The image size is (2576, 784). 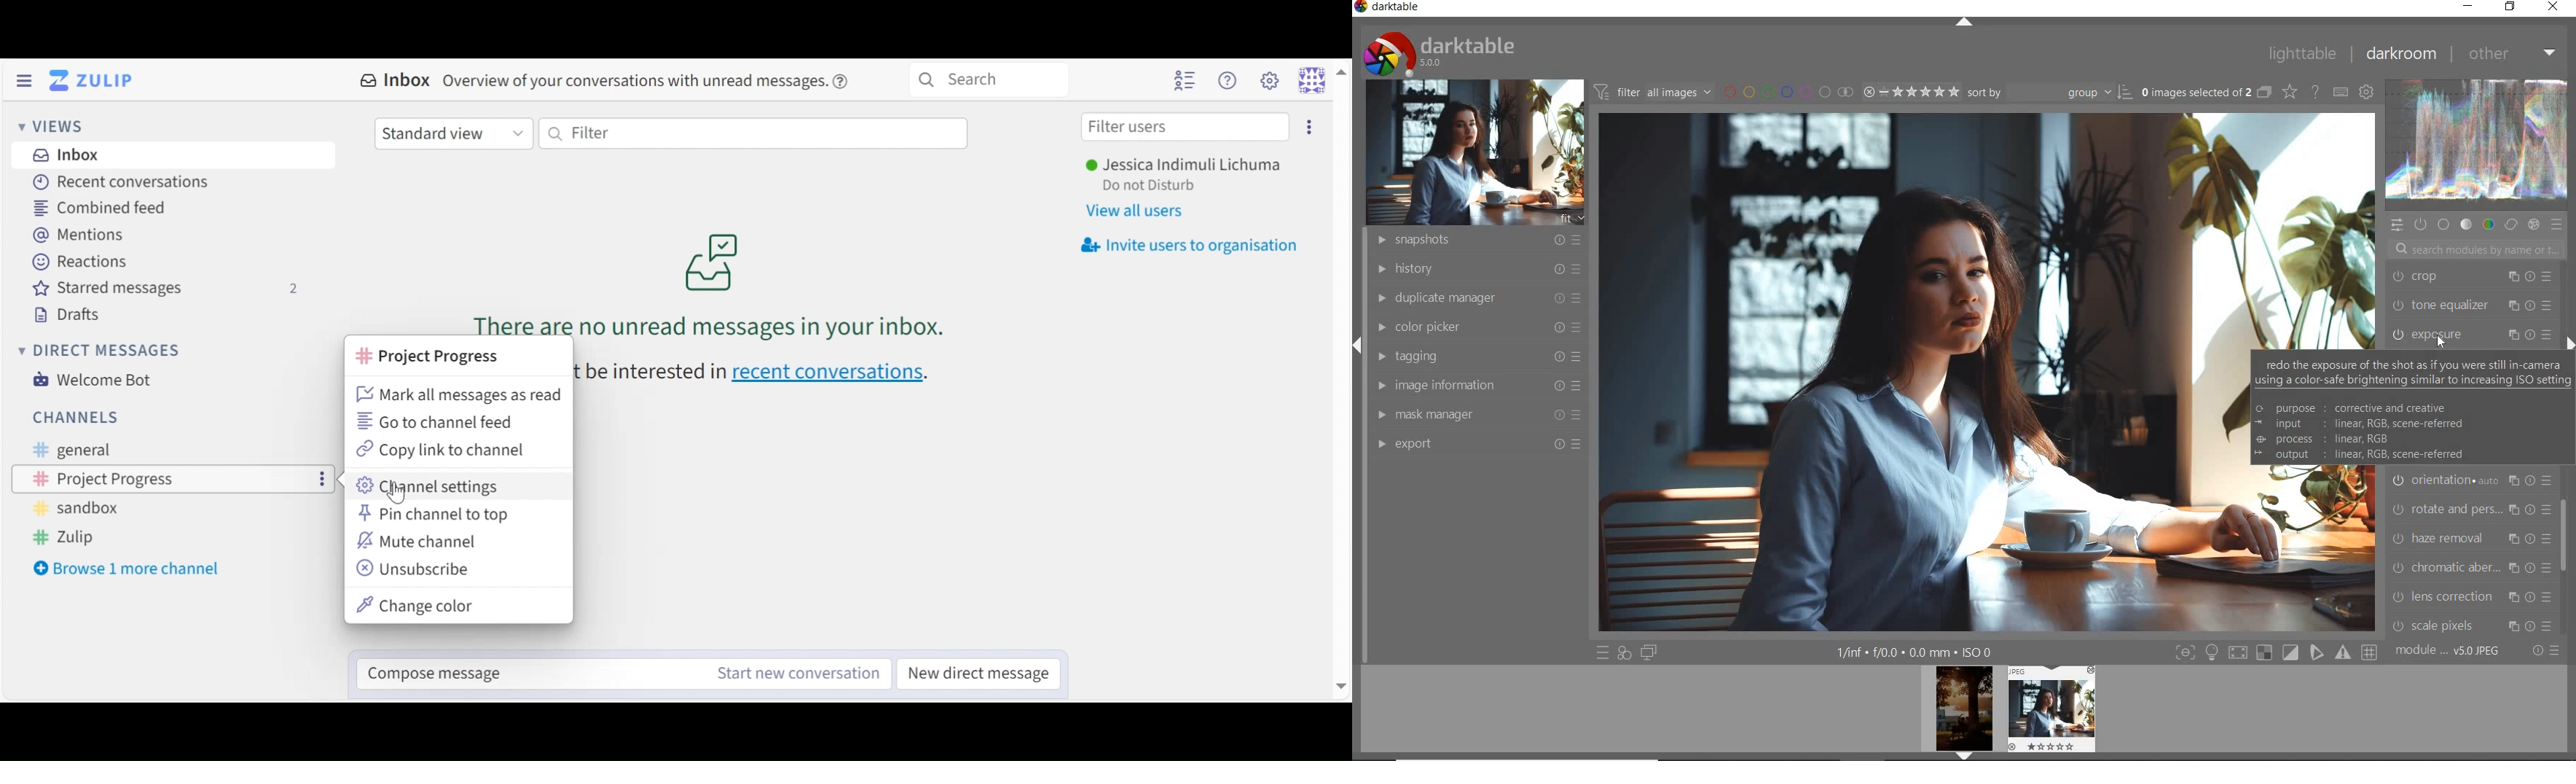 I want to click on DARKROOM, so click(x=2403, y=53).